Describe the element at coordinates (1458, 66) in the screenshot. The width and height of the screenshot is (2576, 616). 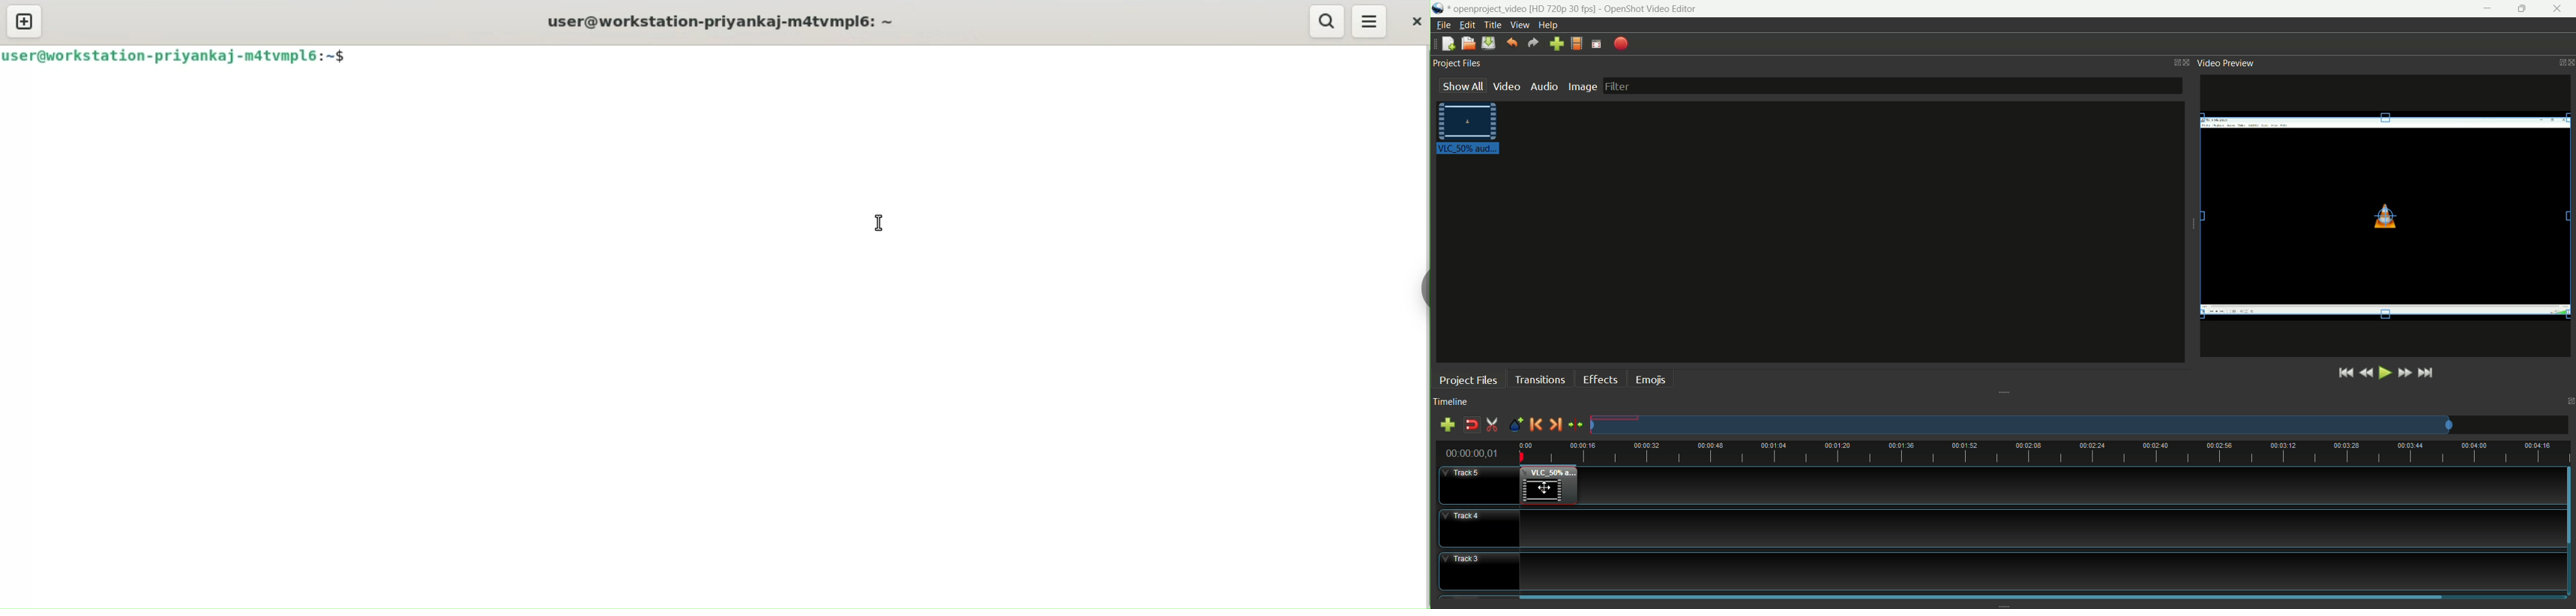
I see `project files` at that location.